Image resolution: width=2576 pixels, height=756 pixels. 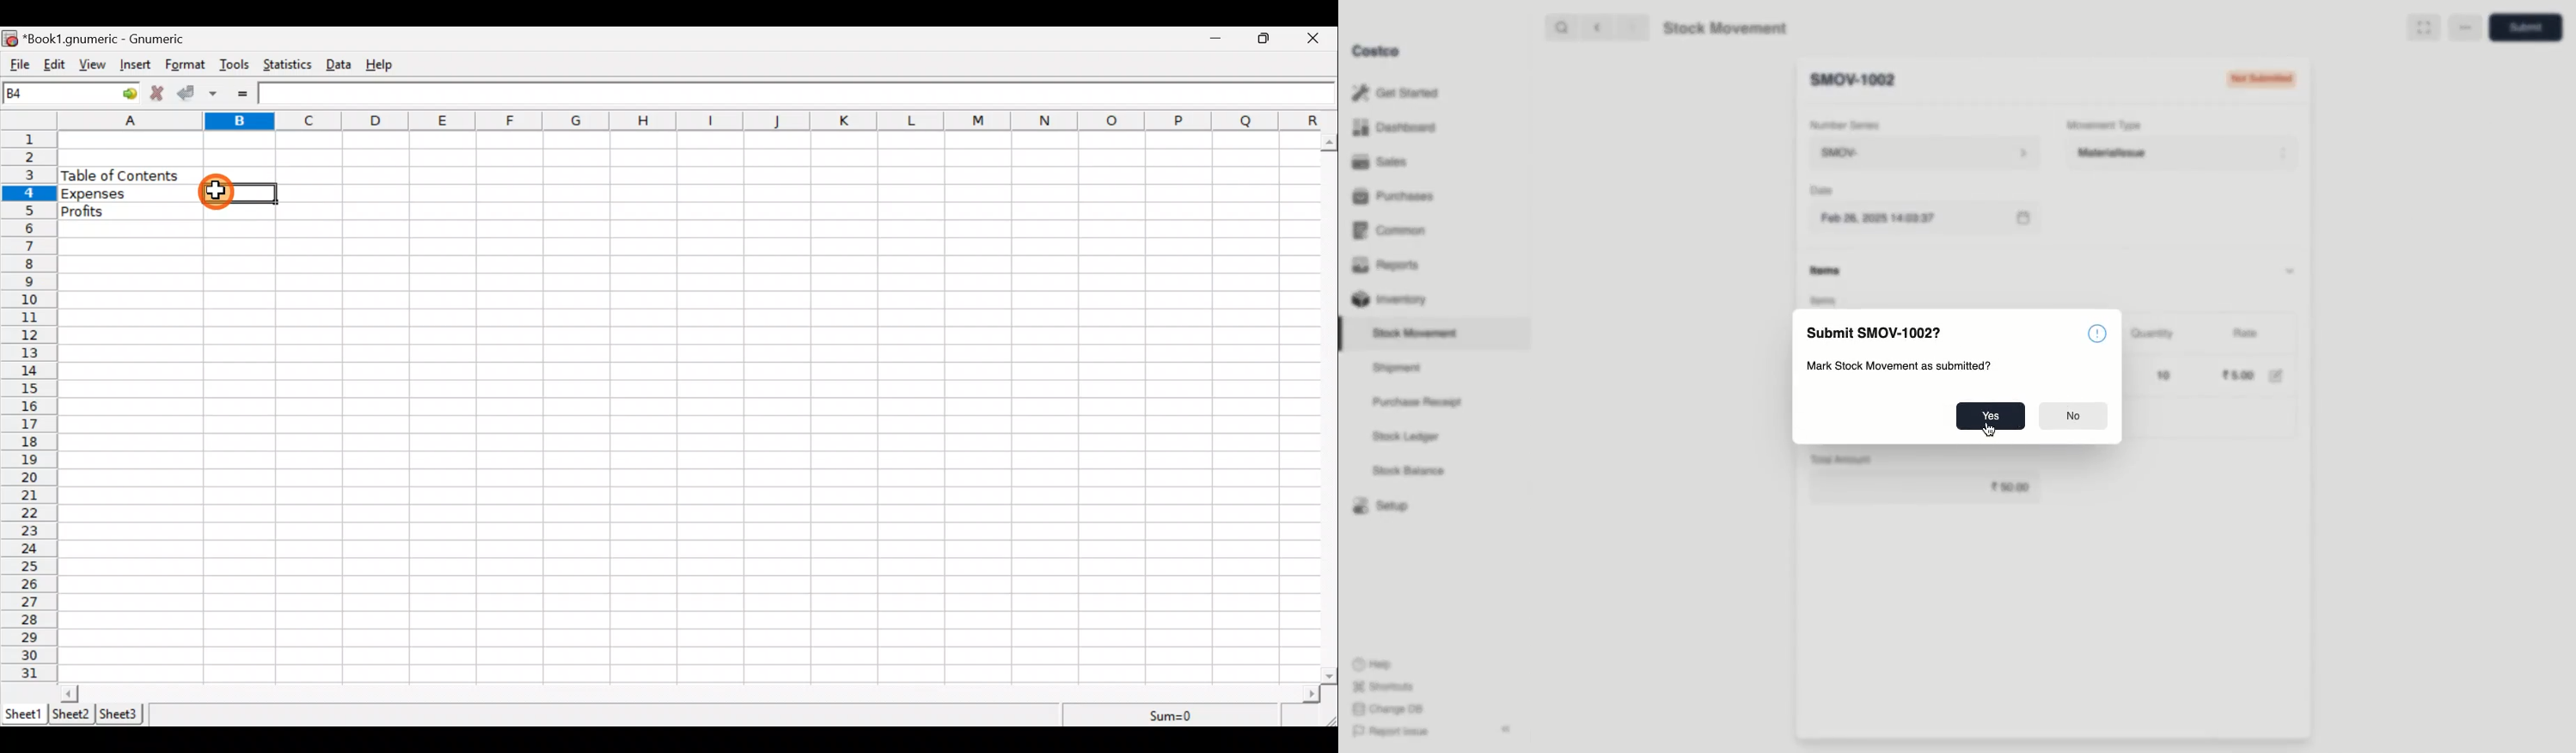 What do you see at coordinates (2184, 154) in the screenshot?
I see `Material Issue` at bounding box center [2184, 154].